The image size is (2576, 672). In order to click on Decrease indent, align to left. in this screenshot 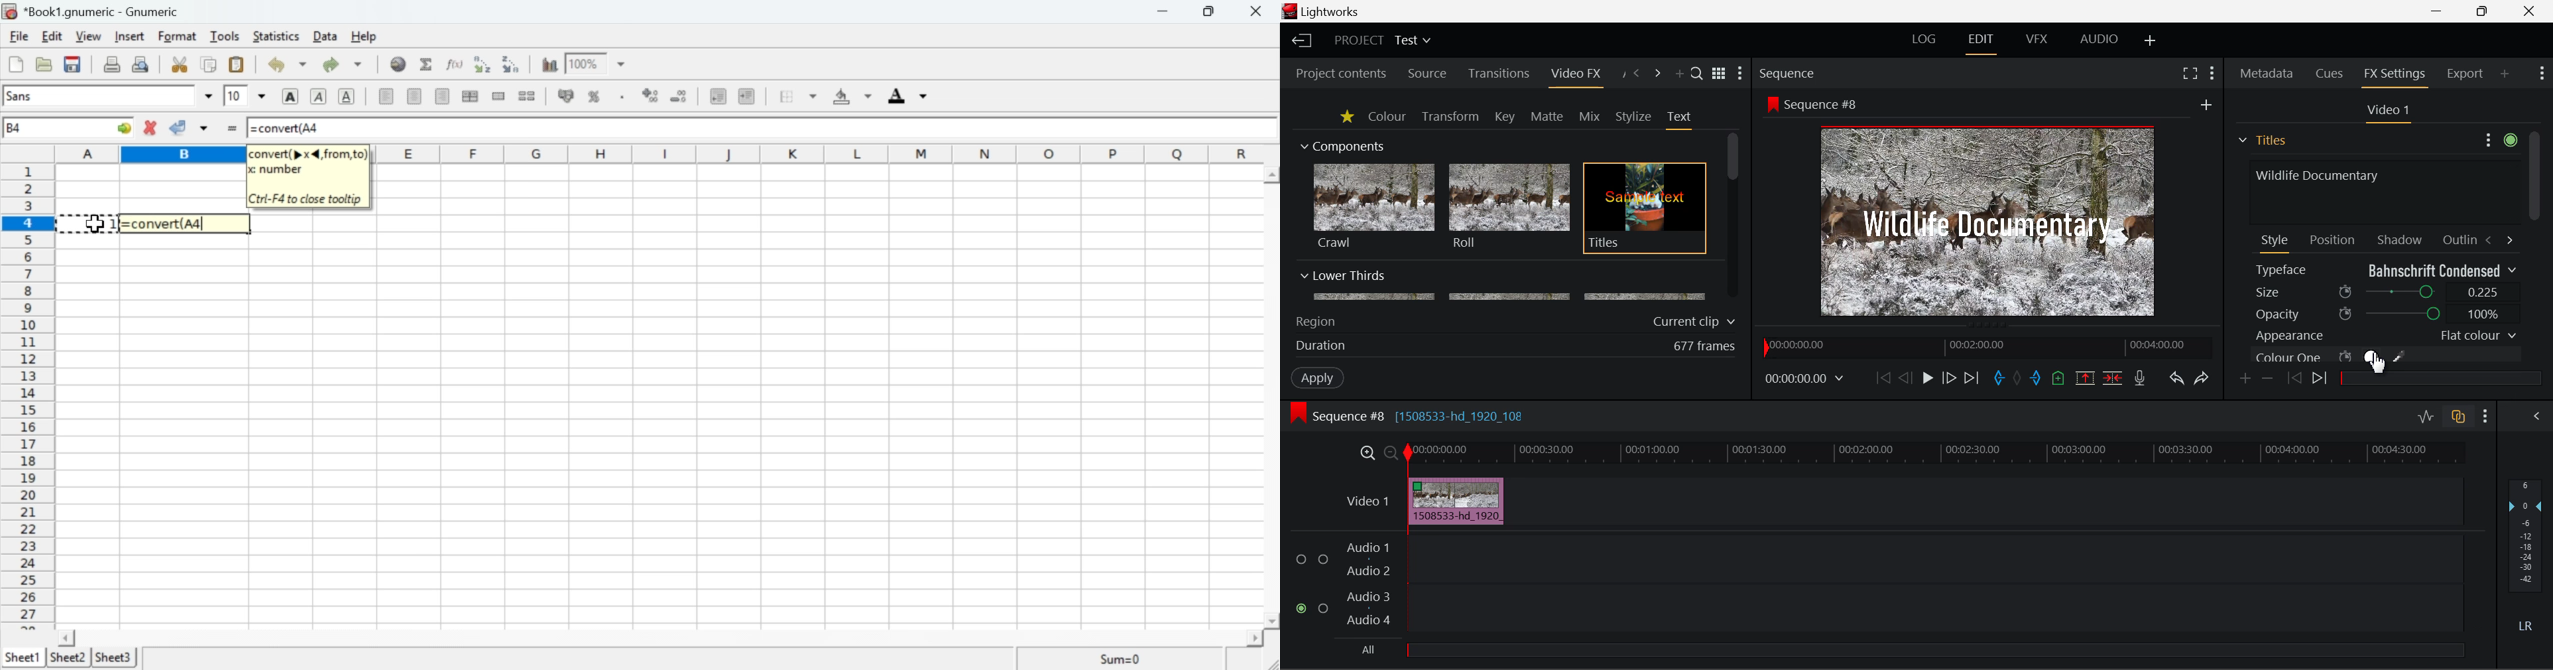, I will do `click(719, 97)`.